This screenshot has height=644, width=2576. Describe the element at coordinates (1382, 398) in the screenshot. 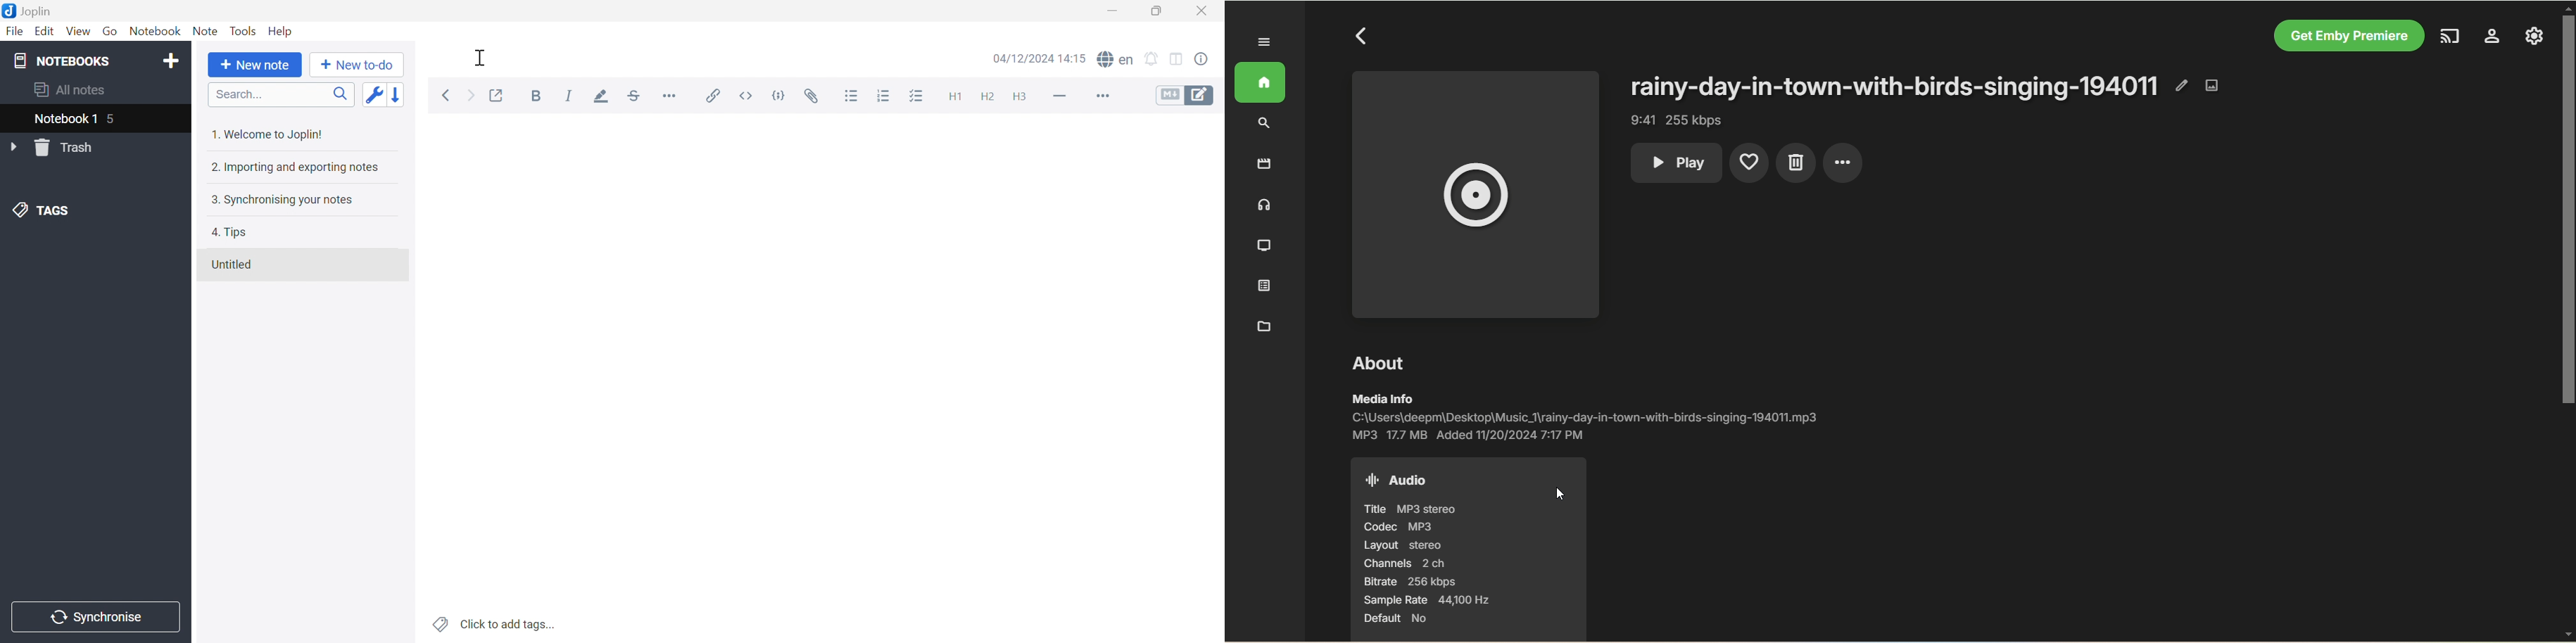

I see `media info` at that location.